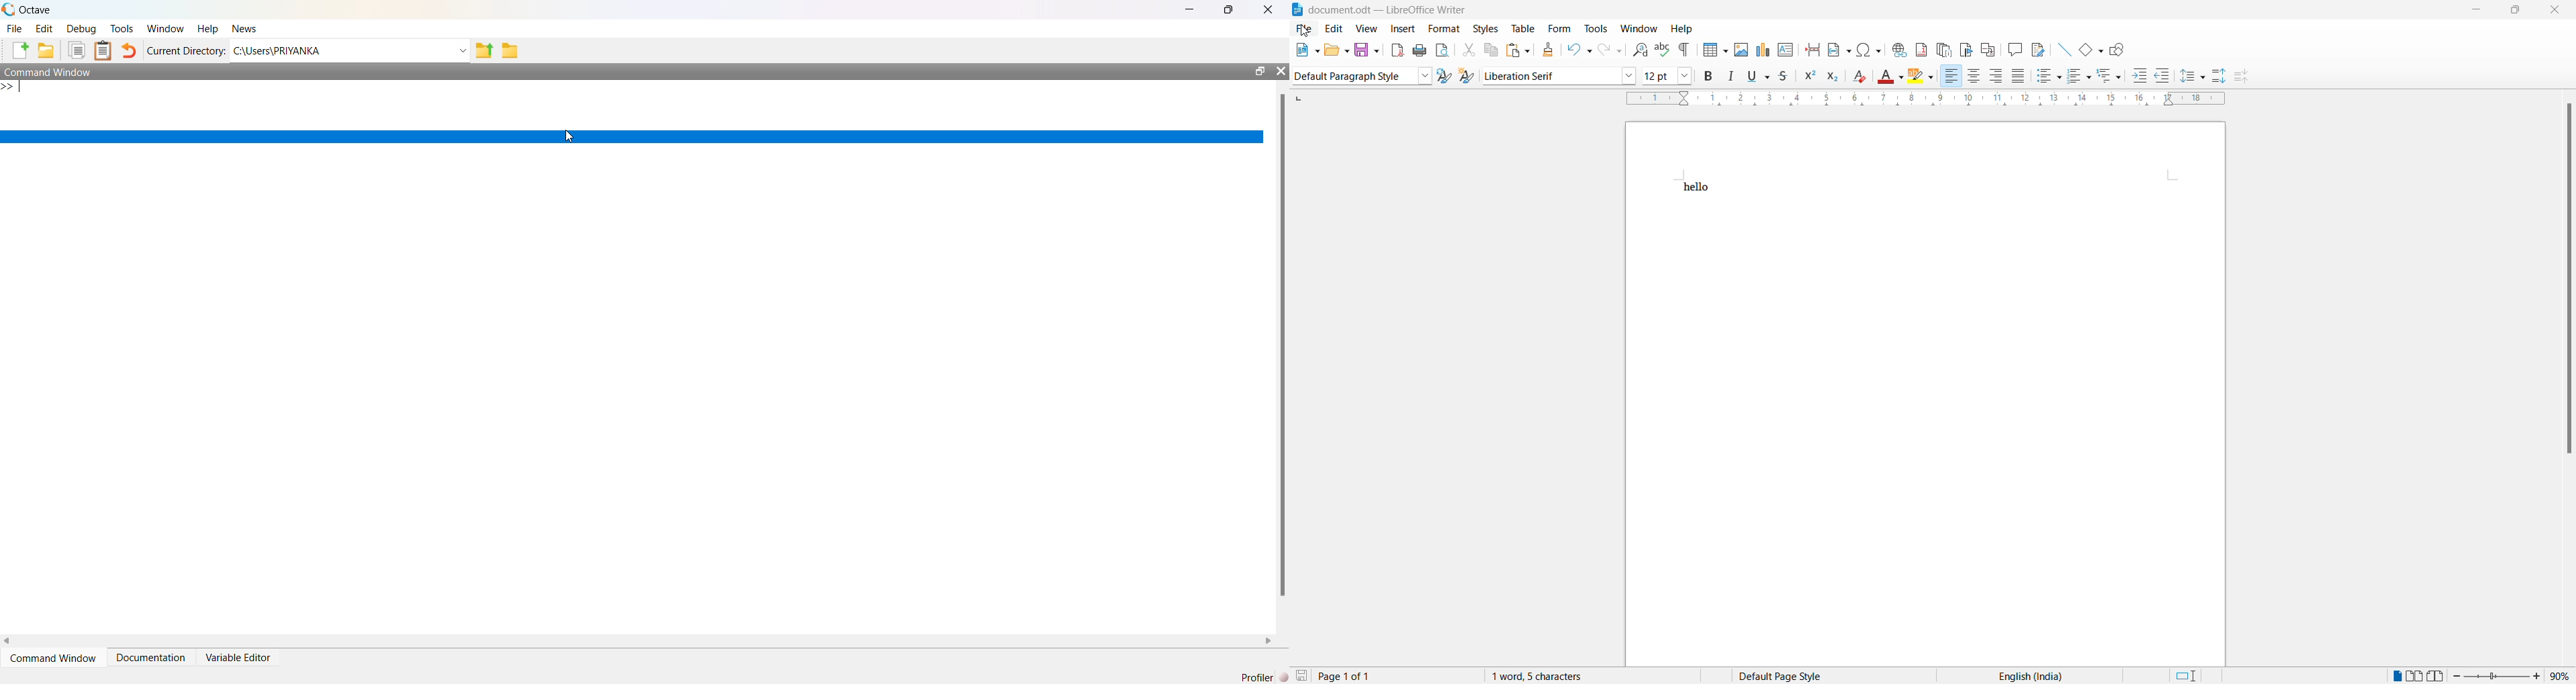  I want to click on Insert hyperlinks, so click(1897, 49).